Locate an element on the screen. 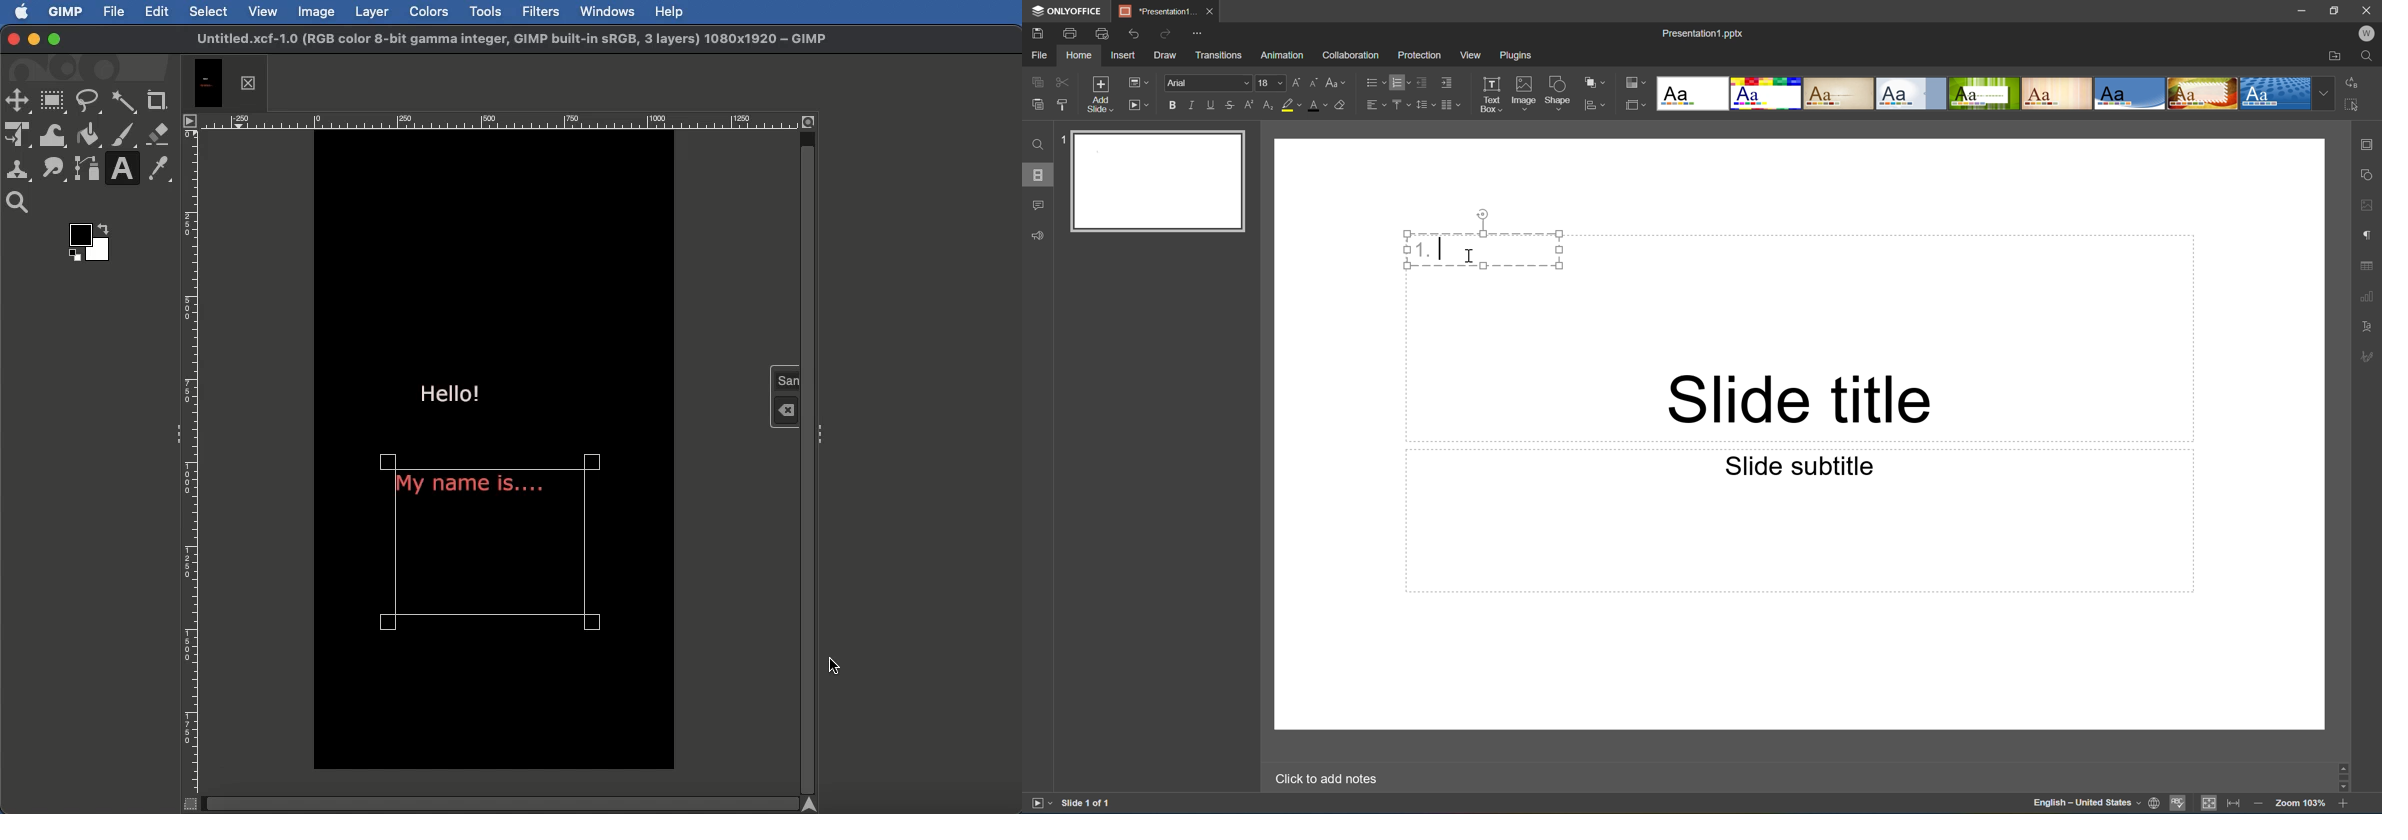  Paste is located at coordinates (1162, 181).